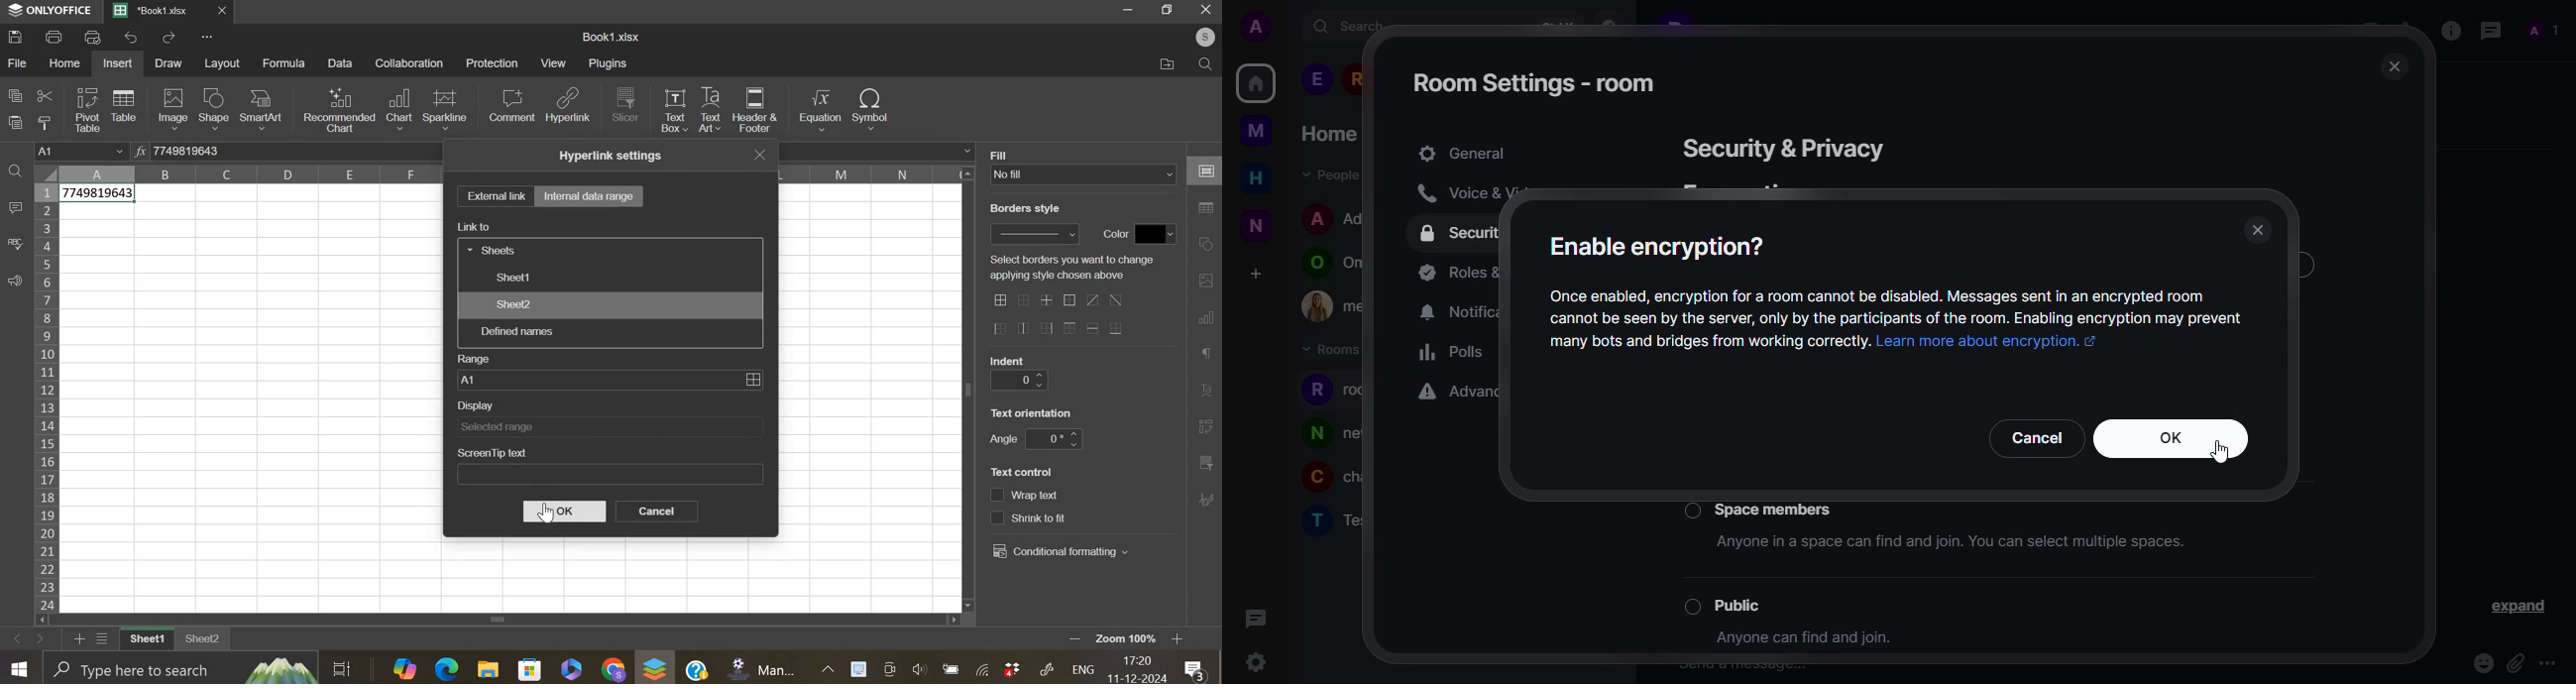 The image size is (2576, 700). I want to click on cut, so click(44, 97).